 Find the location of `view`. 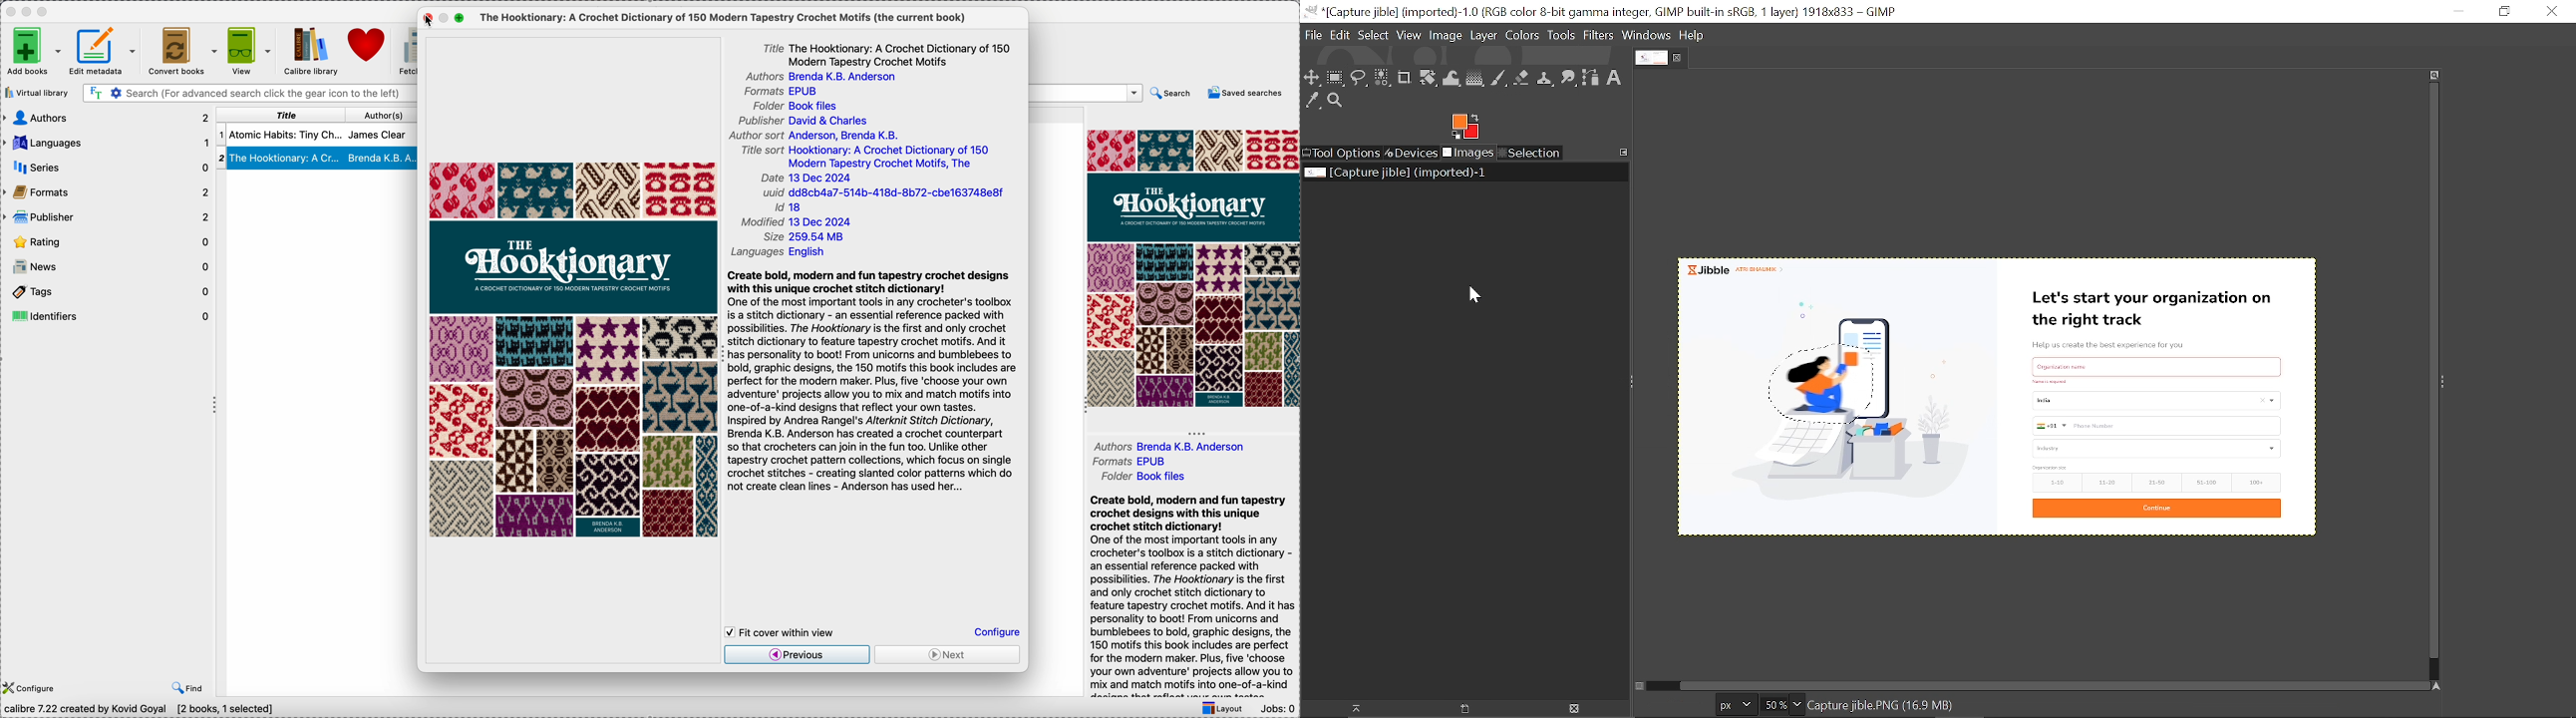

view is located at coordinates (252, 51).